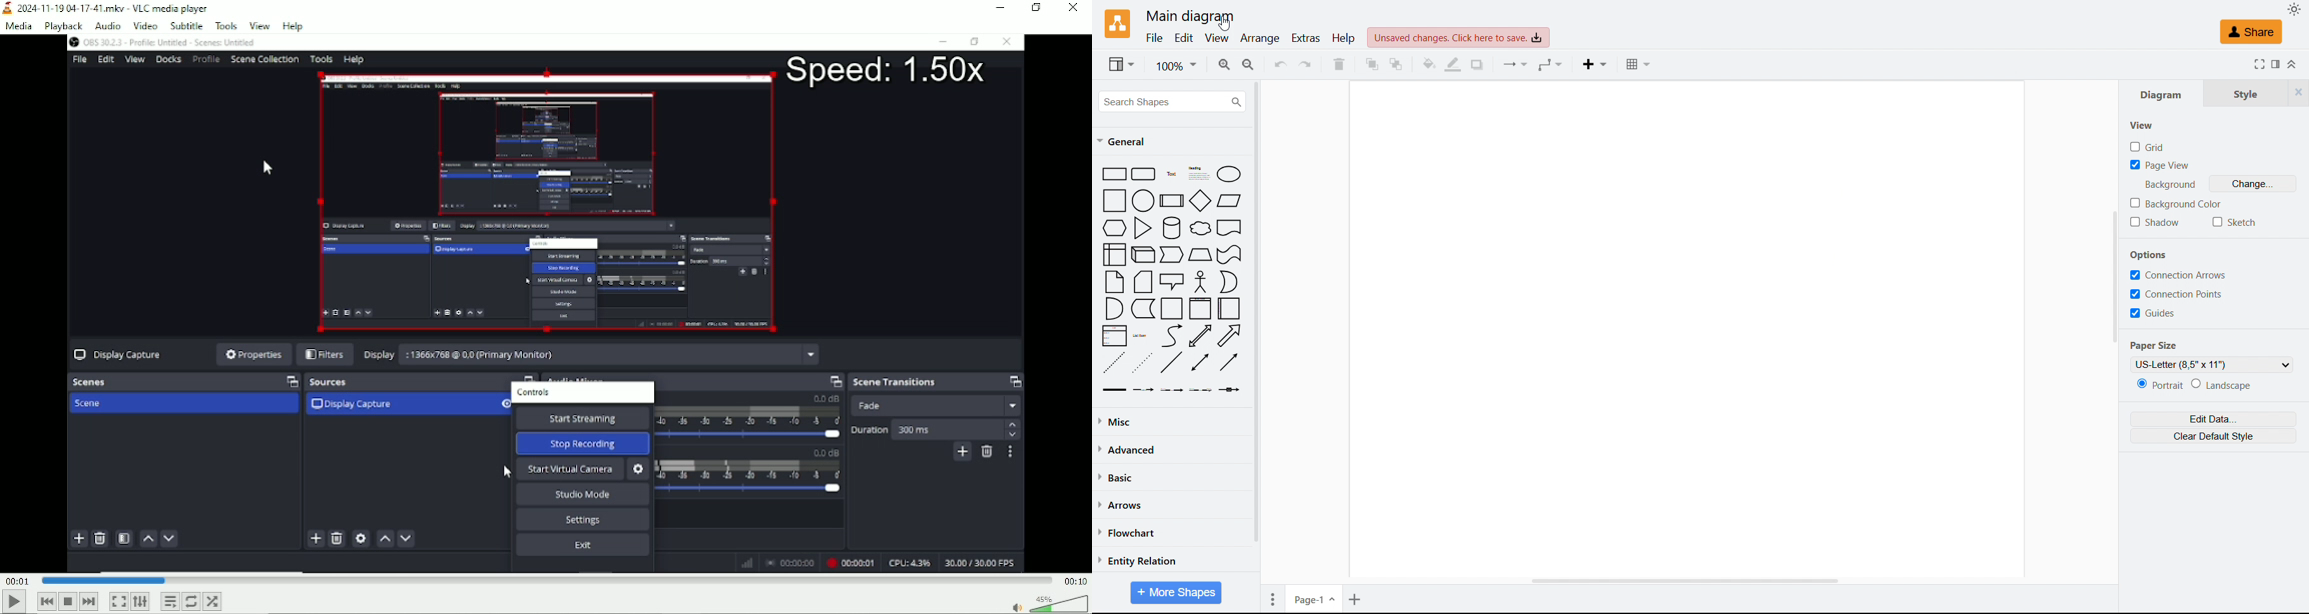  What do you see at coordinates (1428, 64) in the screenshot?
I see `Fill colour ` at bounding box center [1428, 64].